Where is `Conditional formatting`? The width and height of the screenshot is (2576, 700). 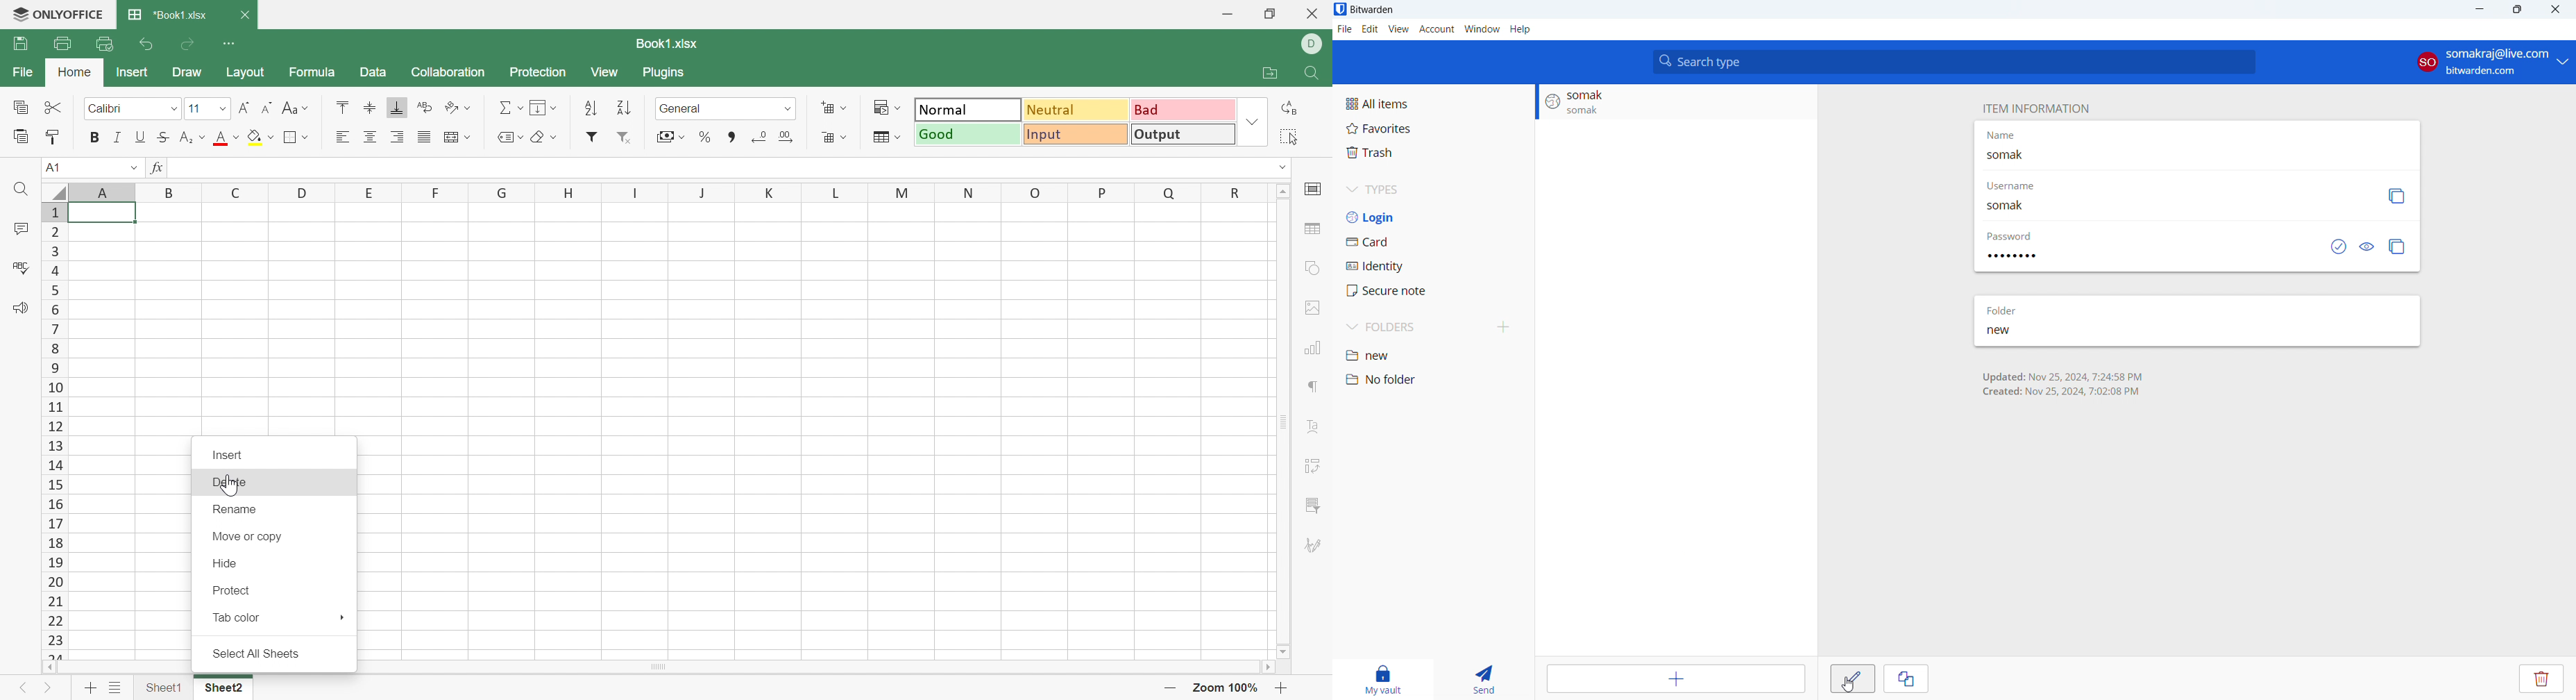 Conditional formatting is located at coordinates (879, 106).